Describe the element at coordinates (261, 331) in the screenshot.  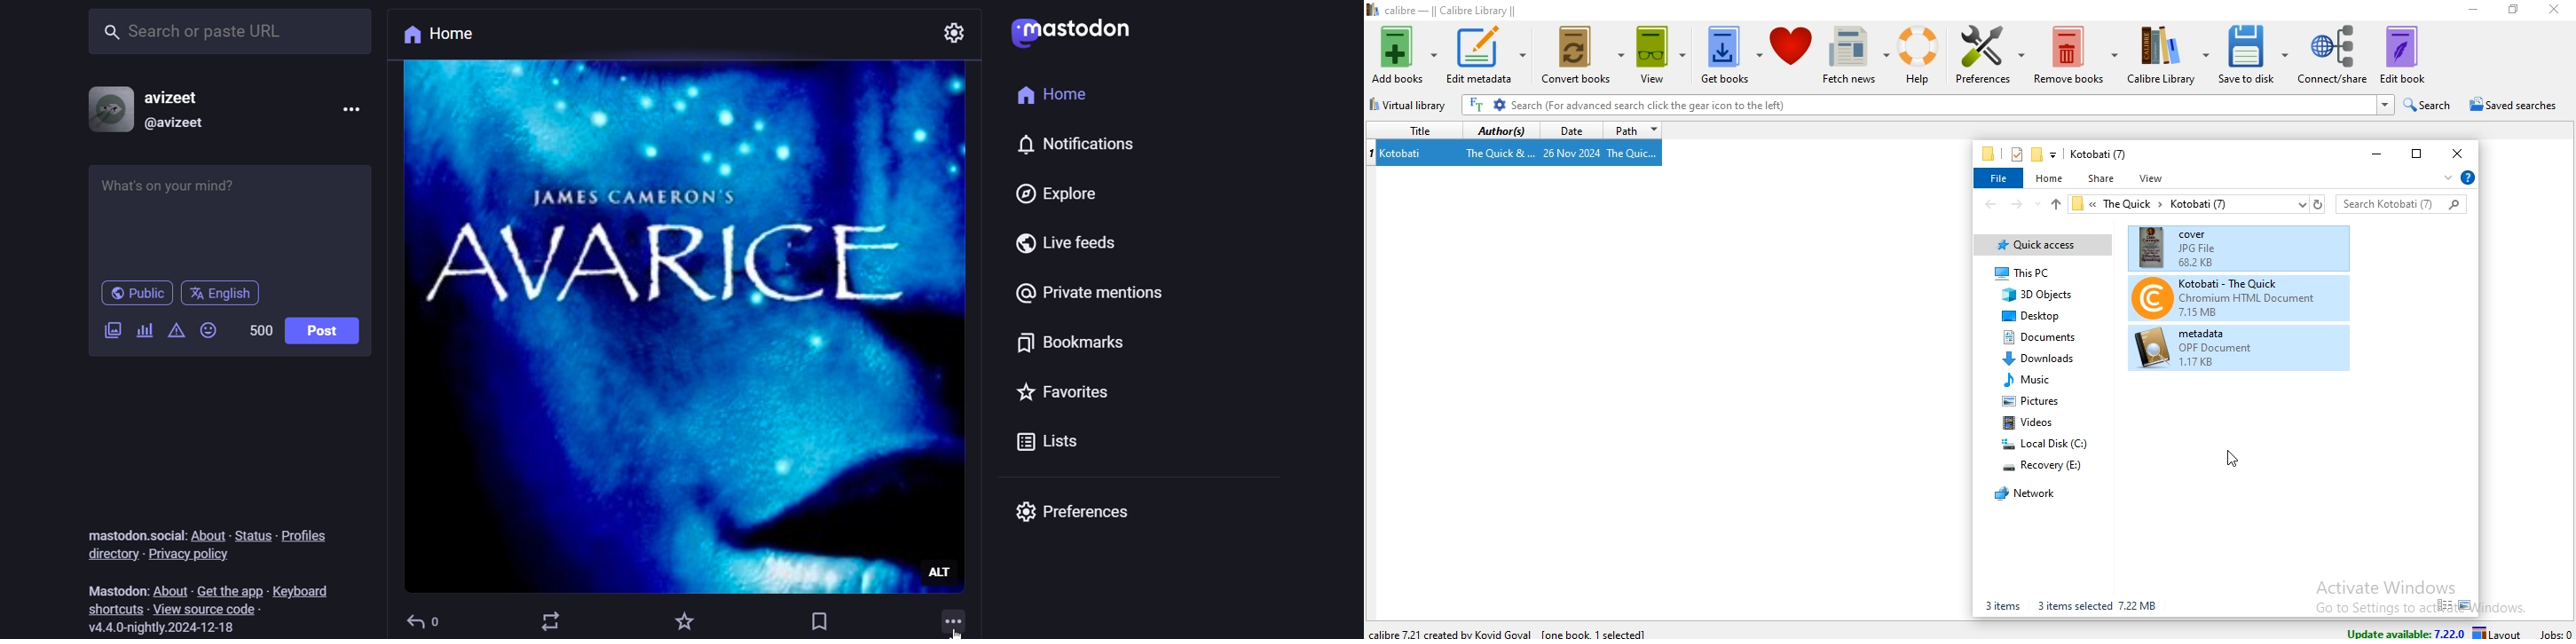
I see `word limit` at that location.